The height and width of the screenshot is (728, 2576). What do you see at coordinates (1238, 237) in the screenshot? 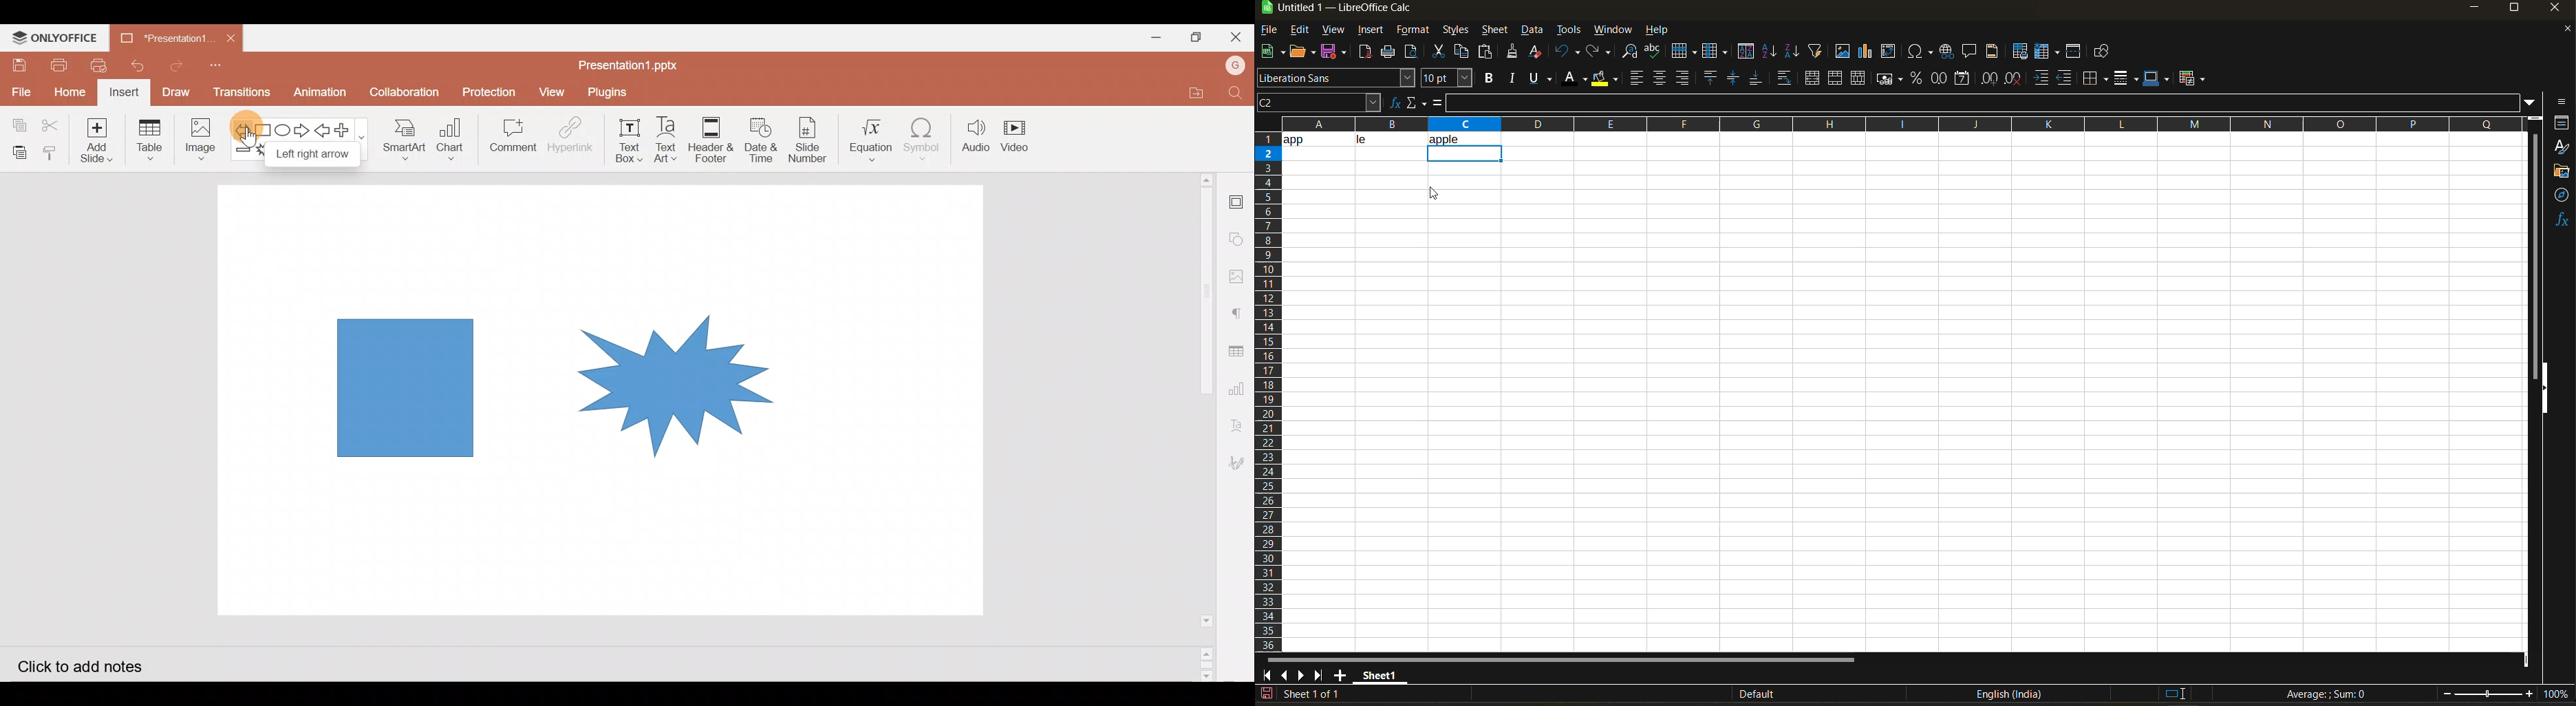
I see `Shapes settings` at bounding box center [1238, 237].